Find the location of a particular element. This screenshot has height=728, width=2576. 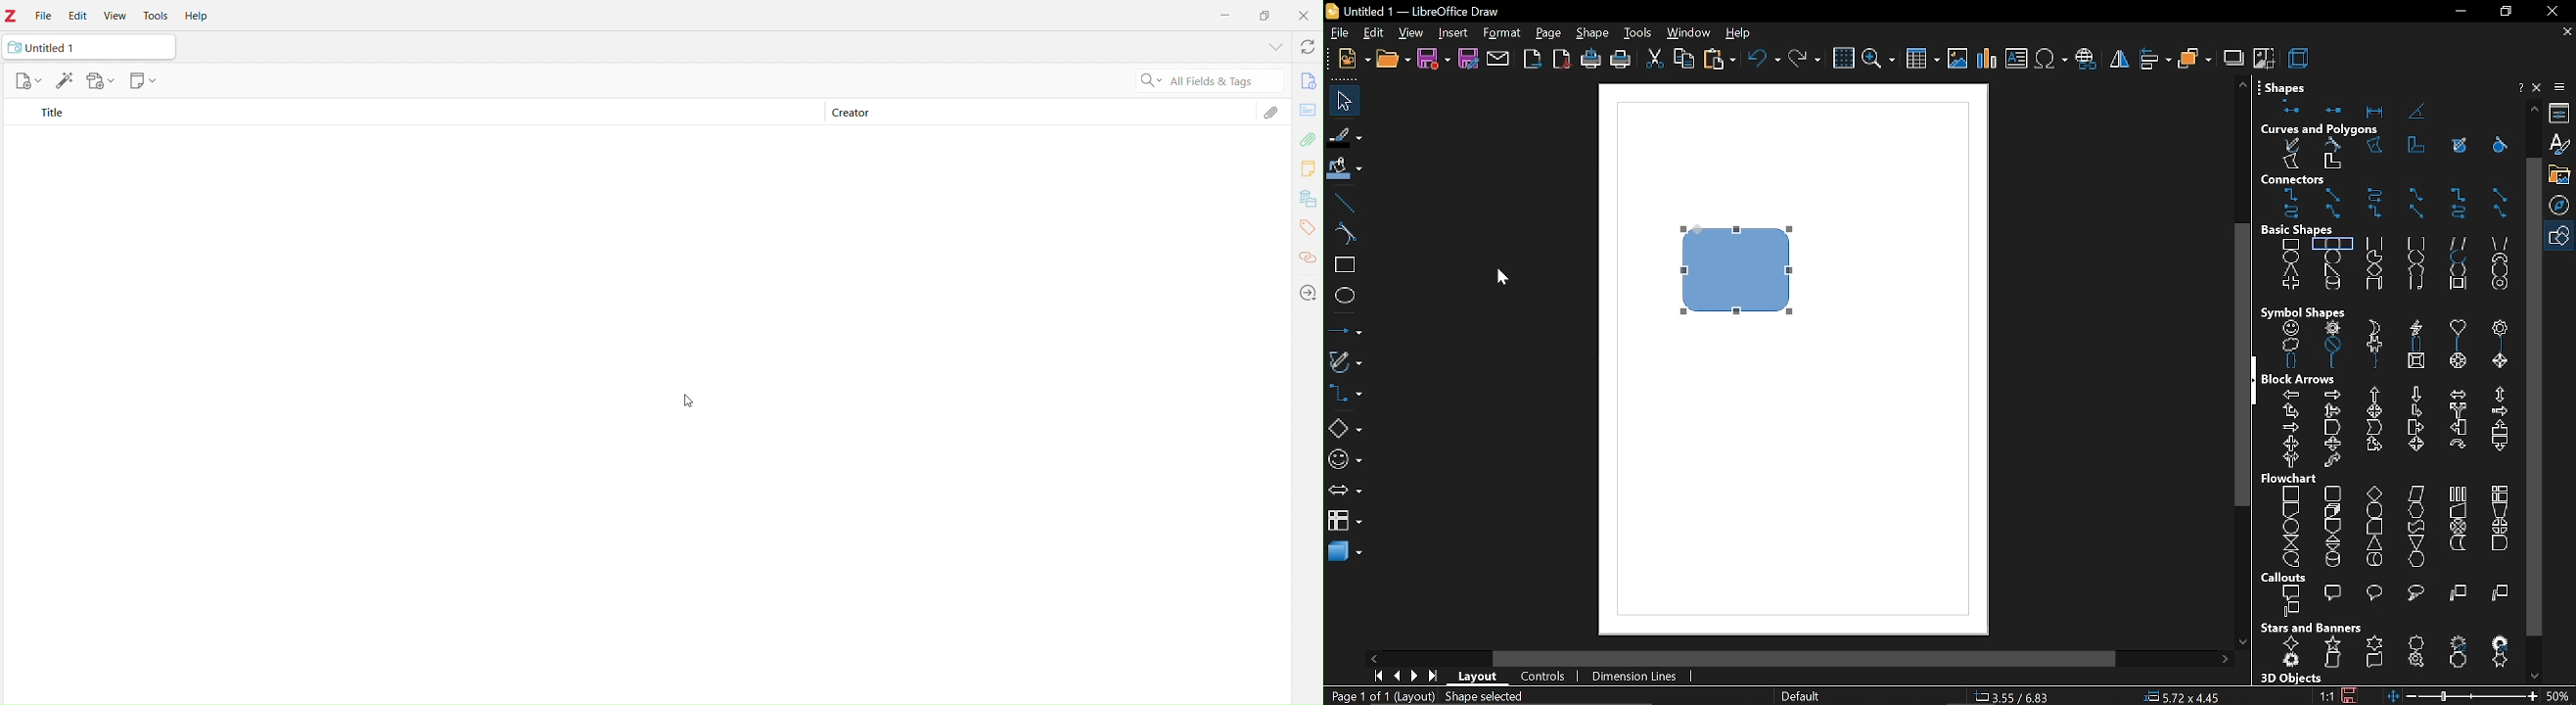

insert chart is located at coordinates (1987, 59).